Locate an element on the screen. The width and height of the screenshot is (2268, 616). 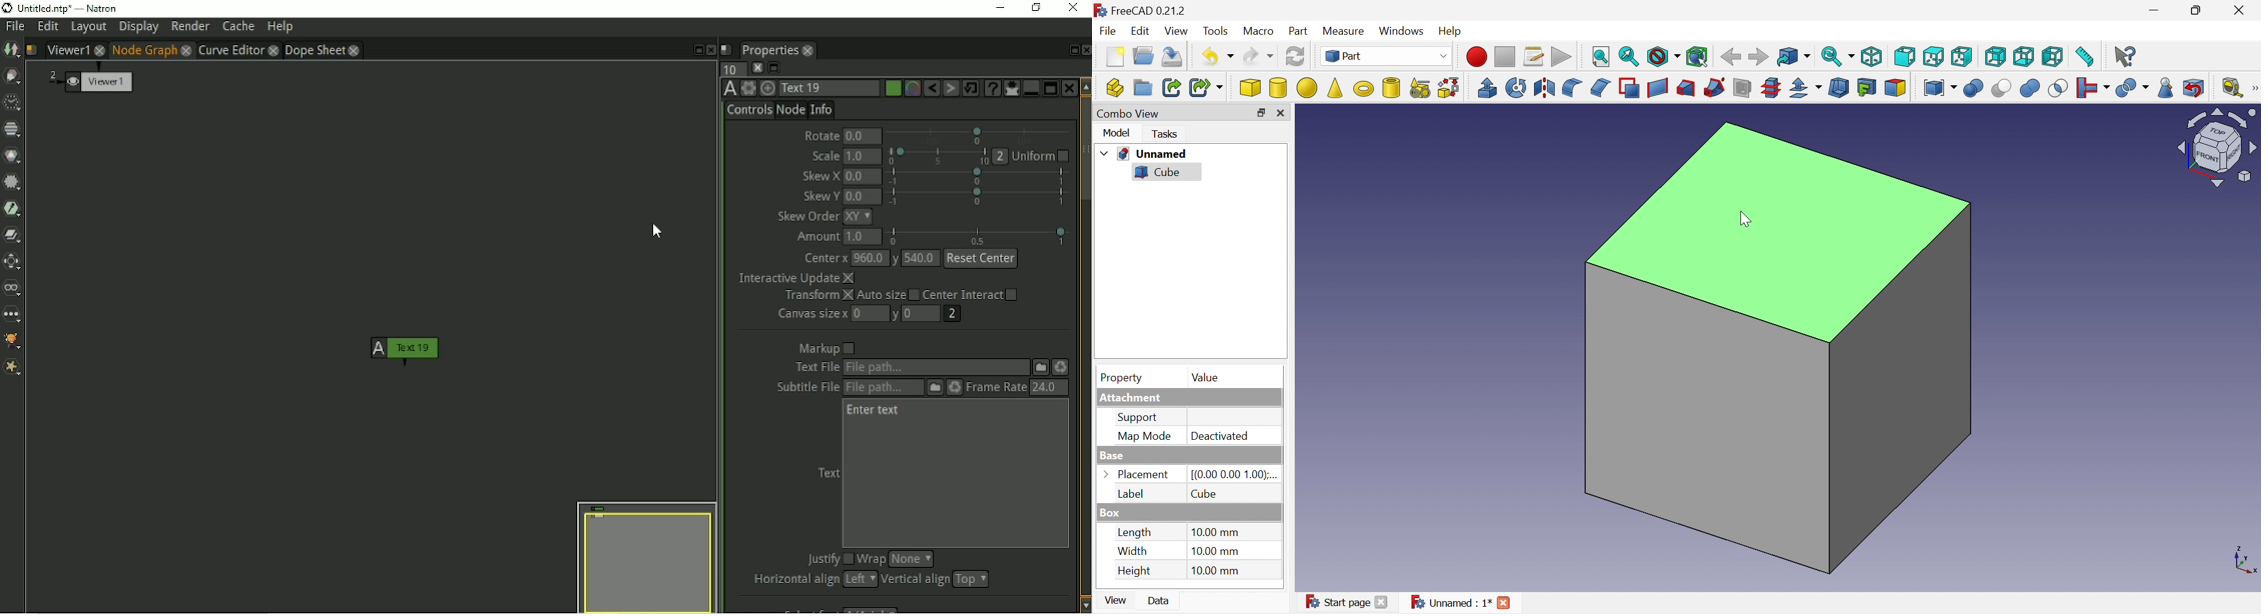
Close is located at coordinates (2241, 10).